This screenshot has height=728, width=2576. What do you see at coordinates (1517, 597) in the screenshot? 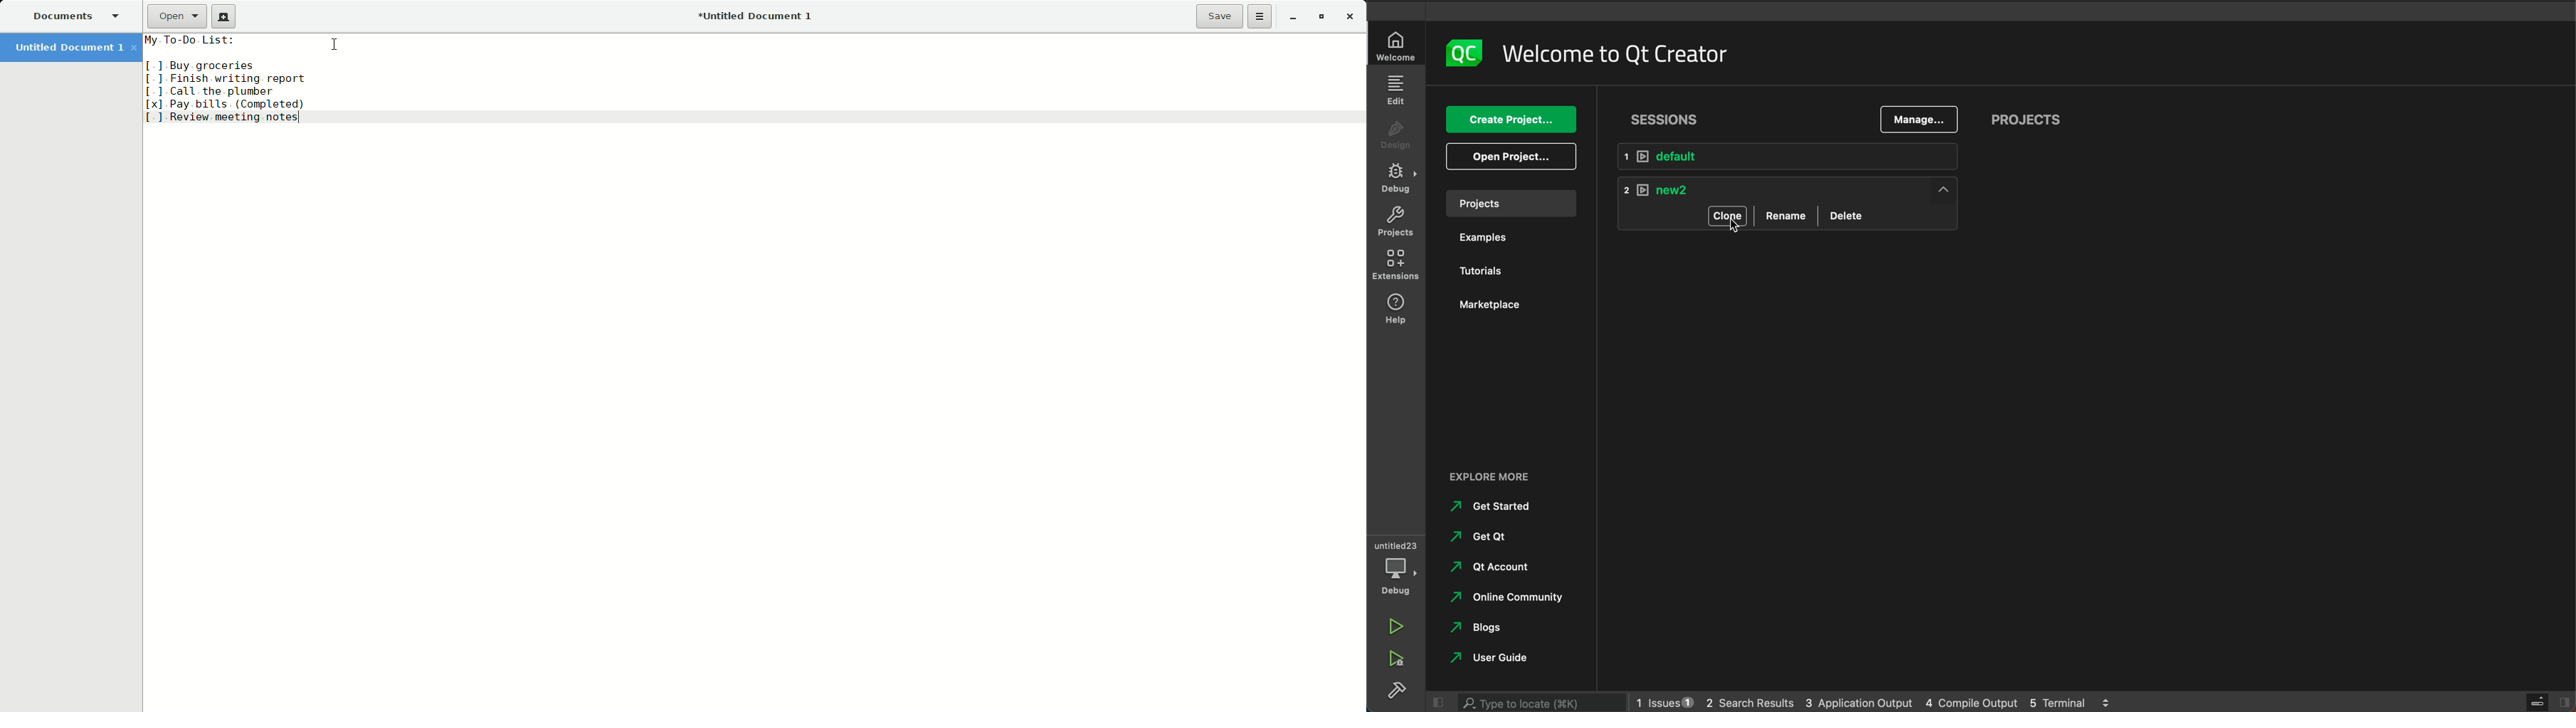
I see `online community` at bounding box center [1517, 597].